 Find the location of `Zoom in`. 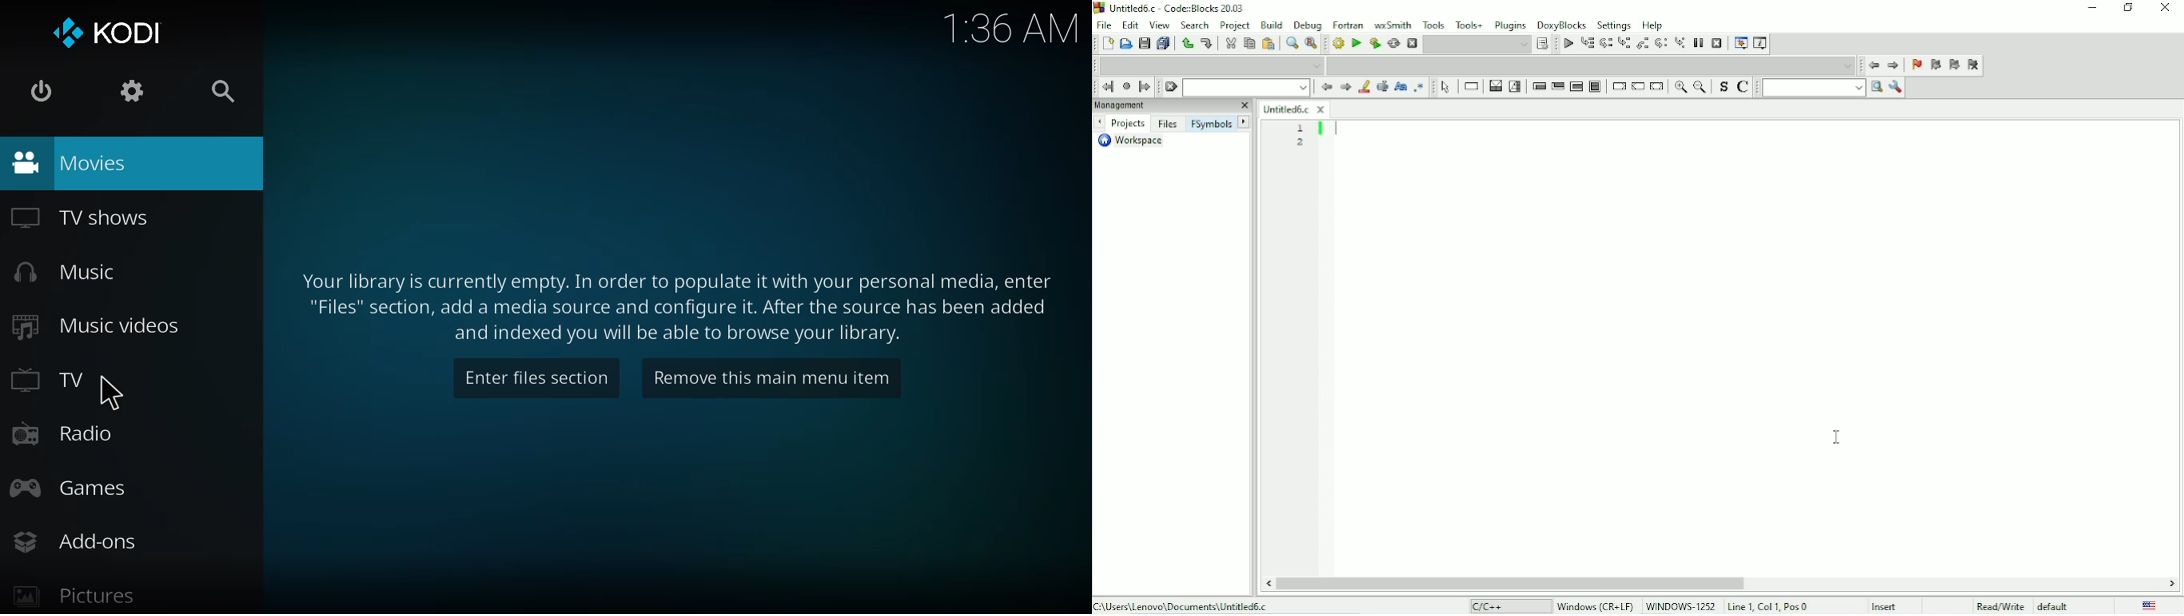

Zoom in is located at coordinates (1682, 88).